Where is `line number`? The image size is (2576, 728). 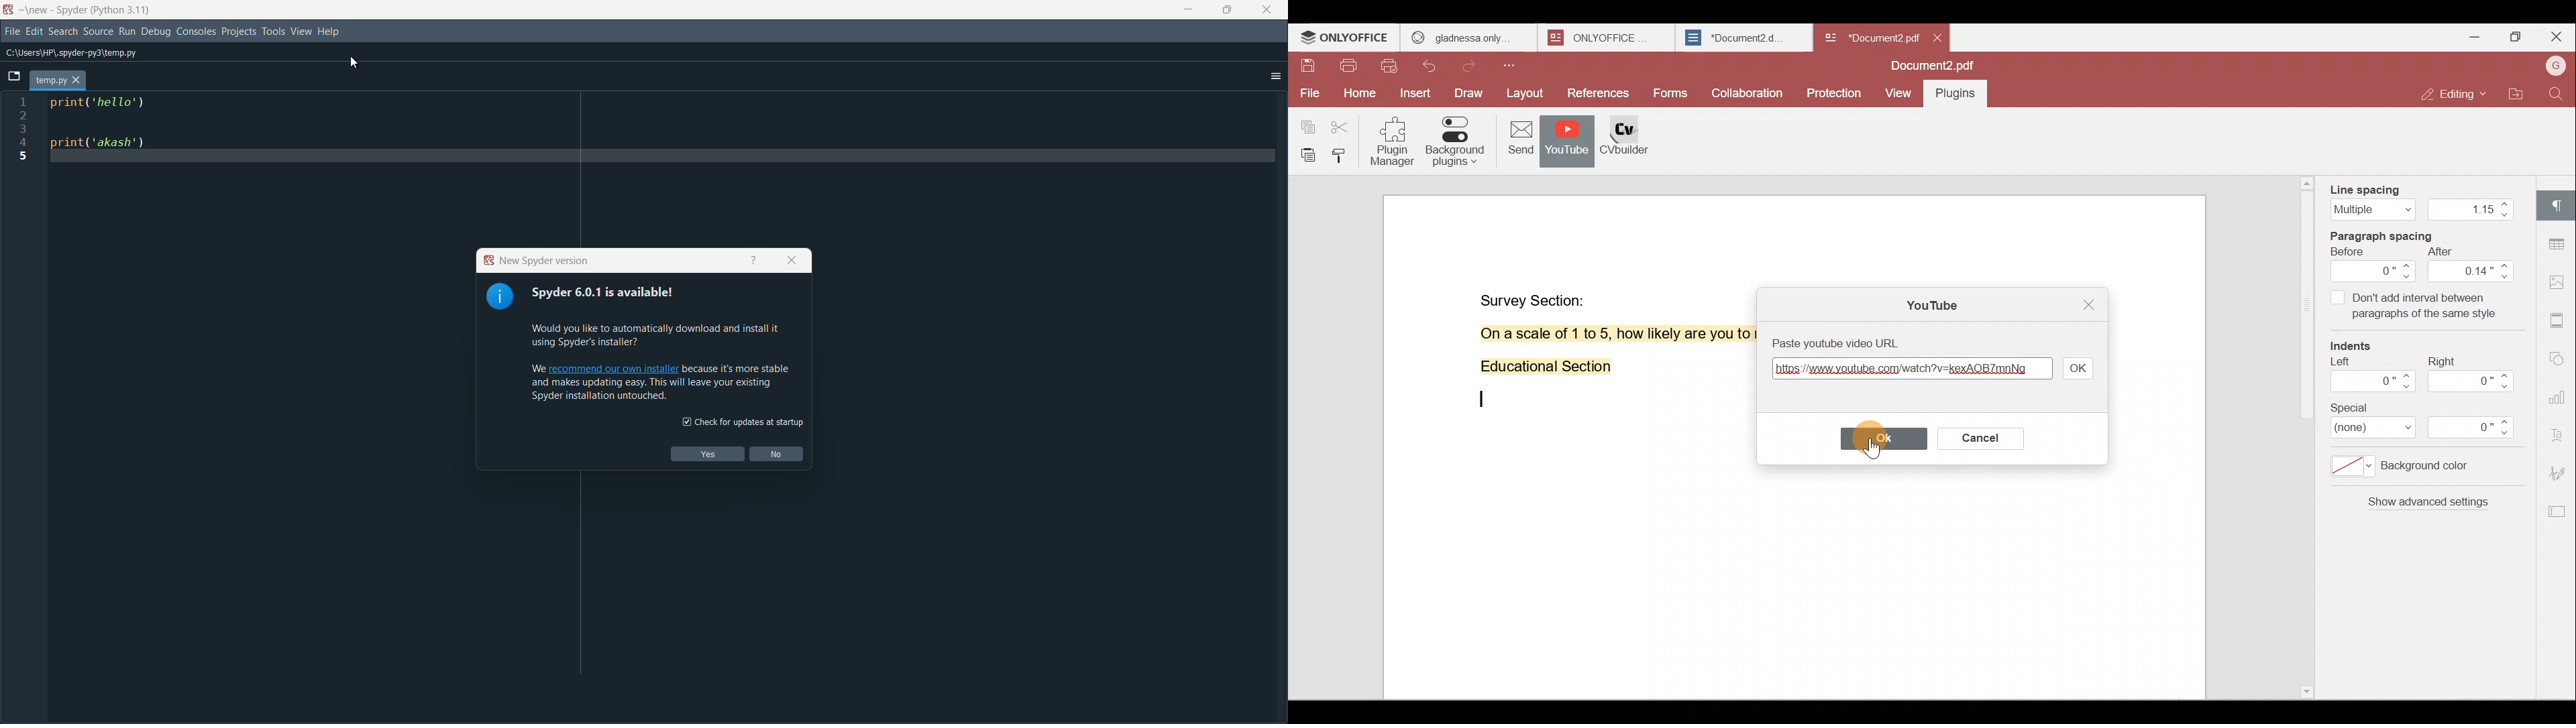
line number is located at coordinates (23, 130).